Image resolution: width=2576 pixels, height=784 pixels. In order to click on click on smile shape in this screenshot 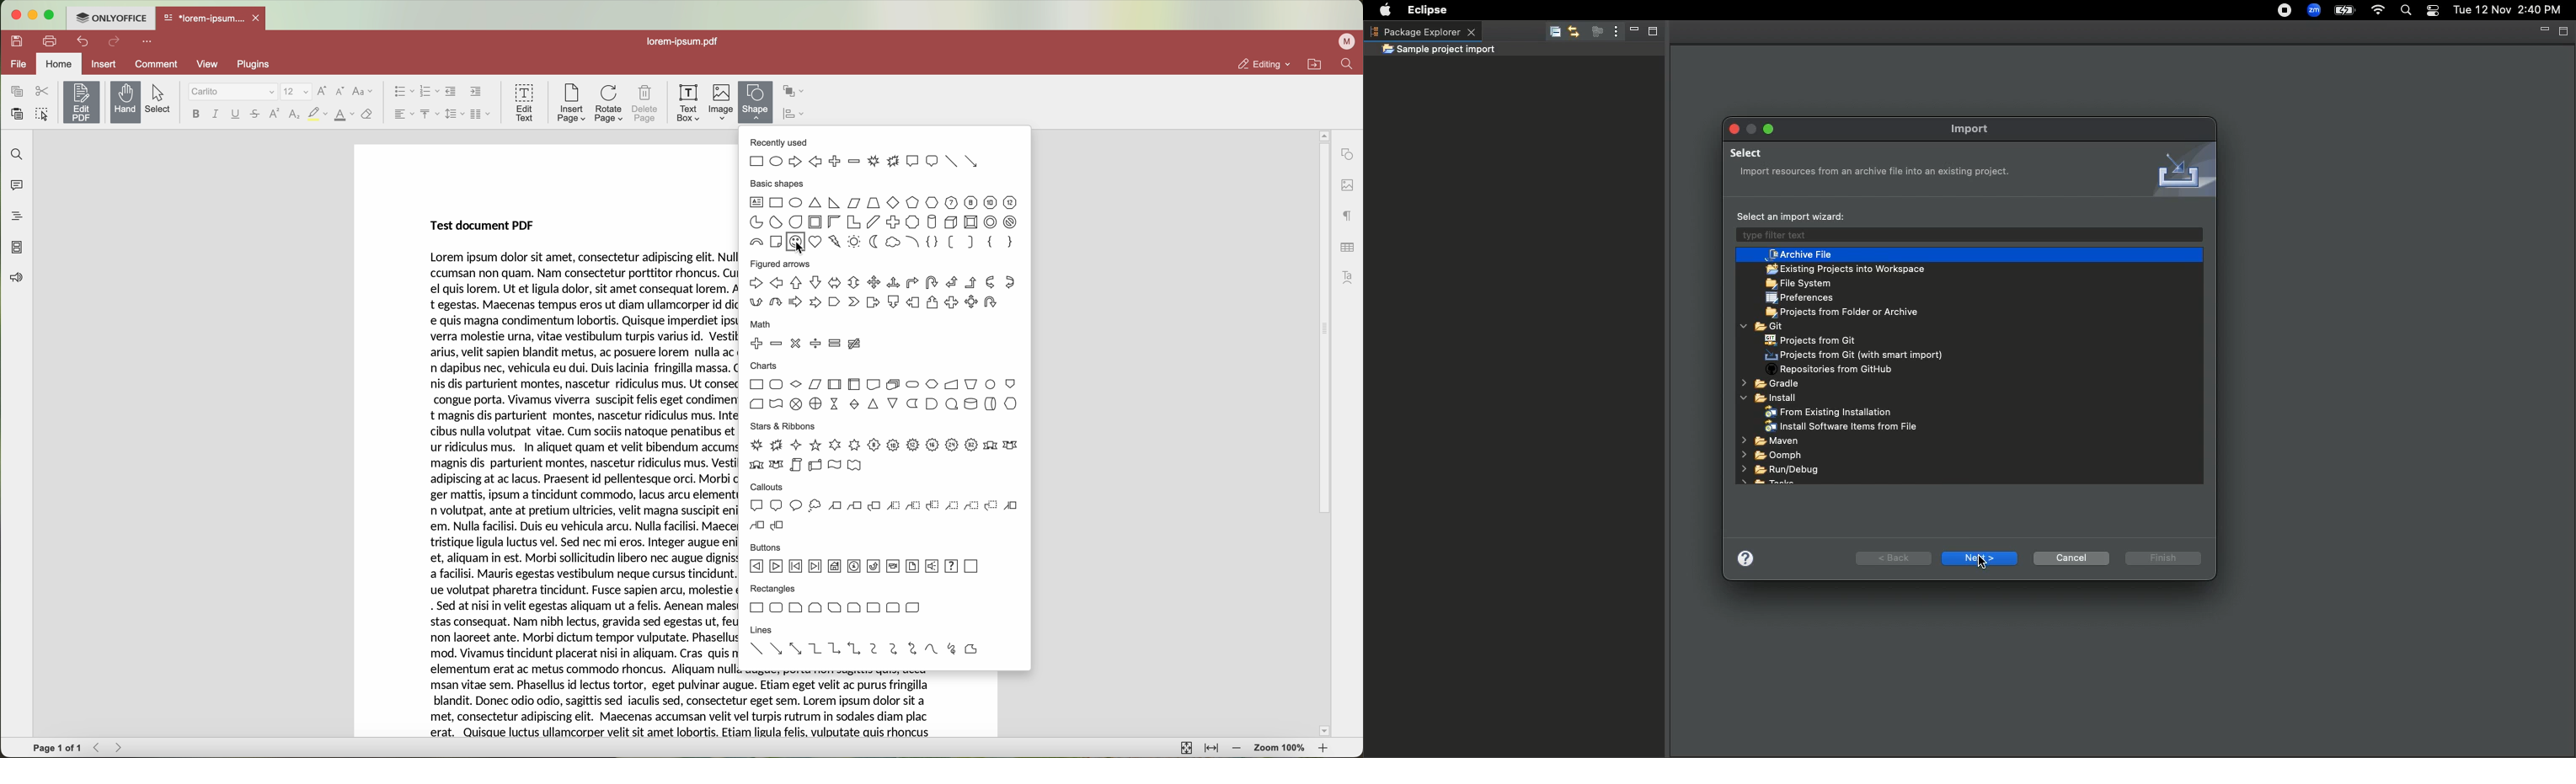, I will do `click(796, 245)`.